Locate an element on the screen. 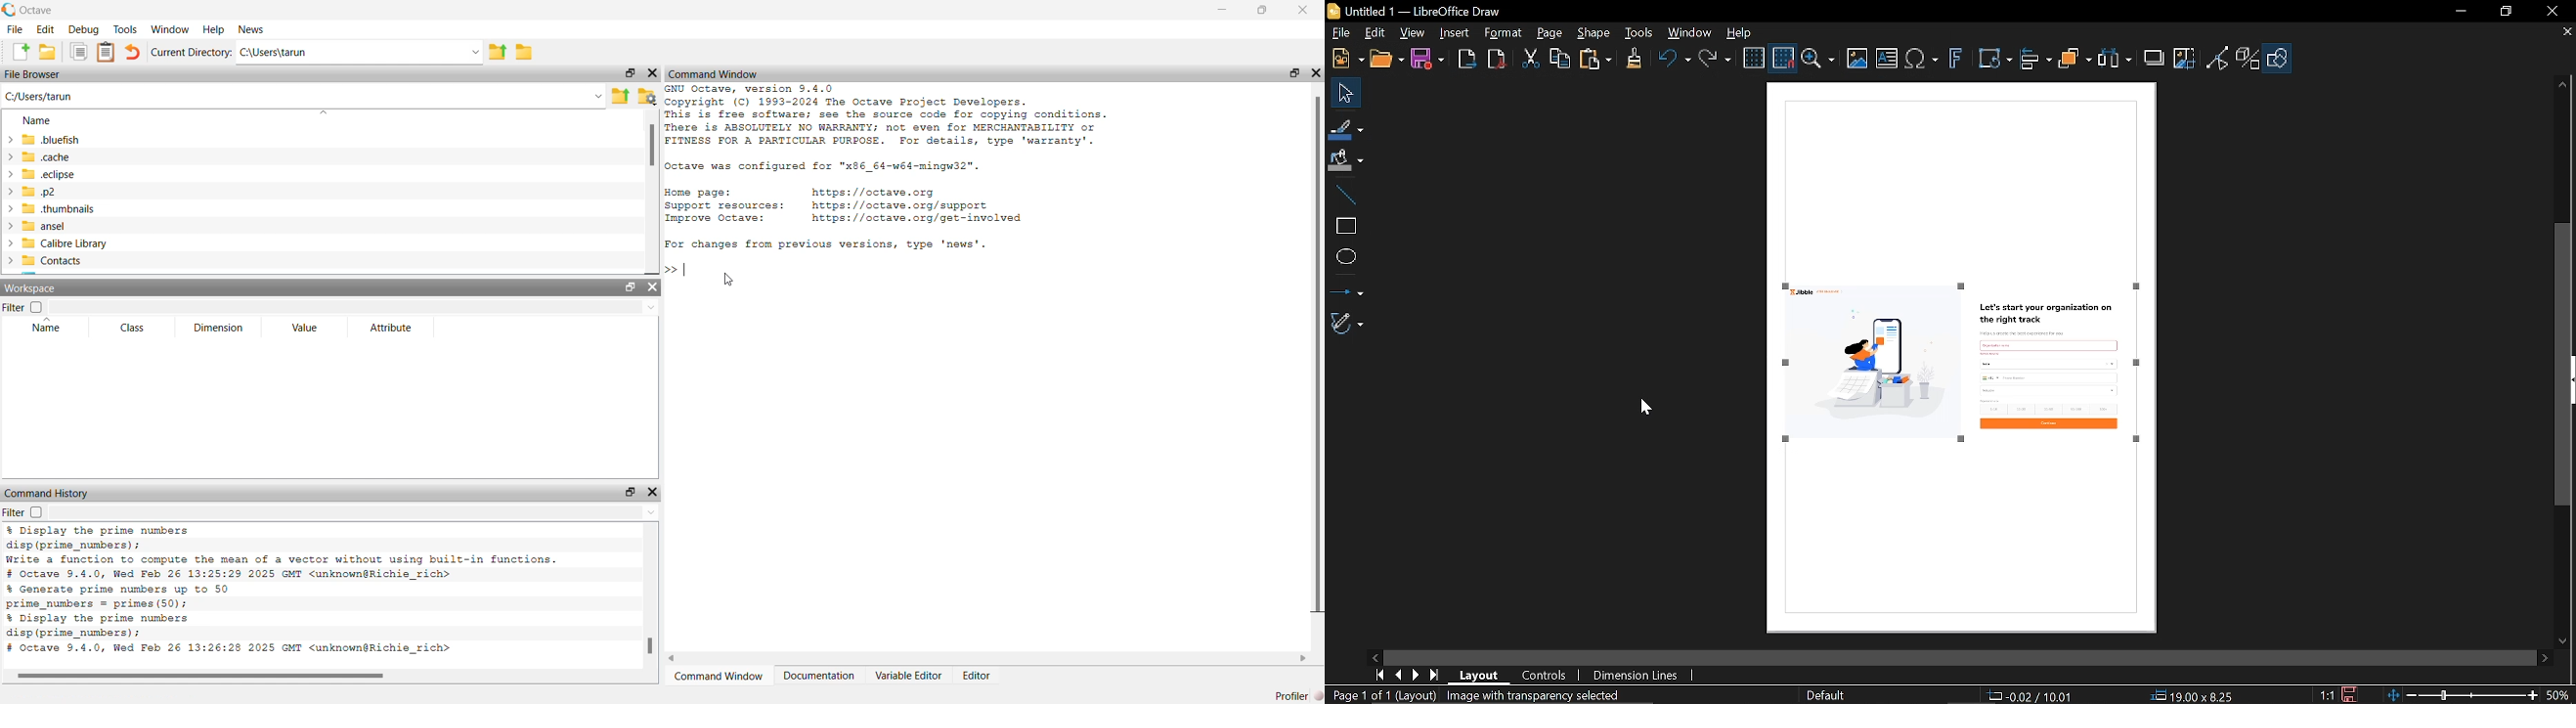 The height and width of the screenshot is (728, 2576). Toggle extrusion is located at coordinates (2247, 59).